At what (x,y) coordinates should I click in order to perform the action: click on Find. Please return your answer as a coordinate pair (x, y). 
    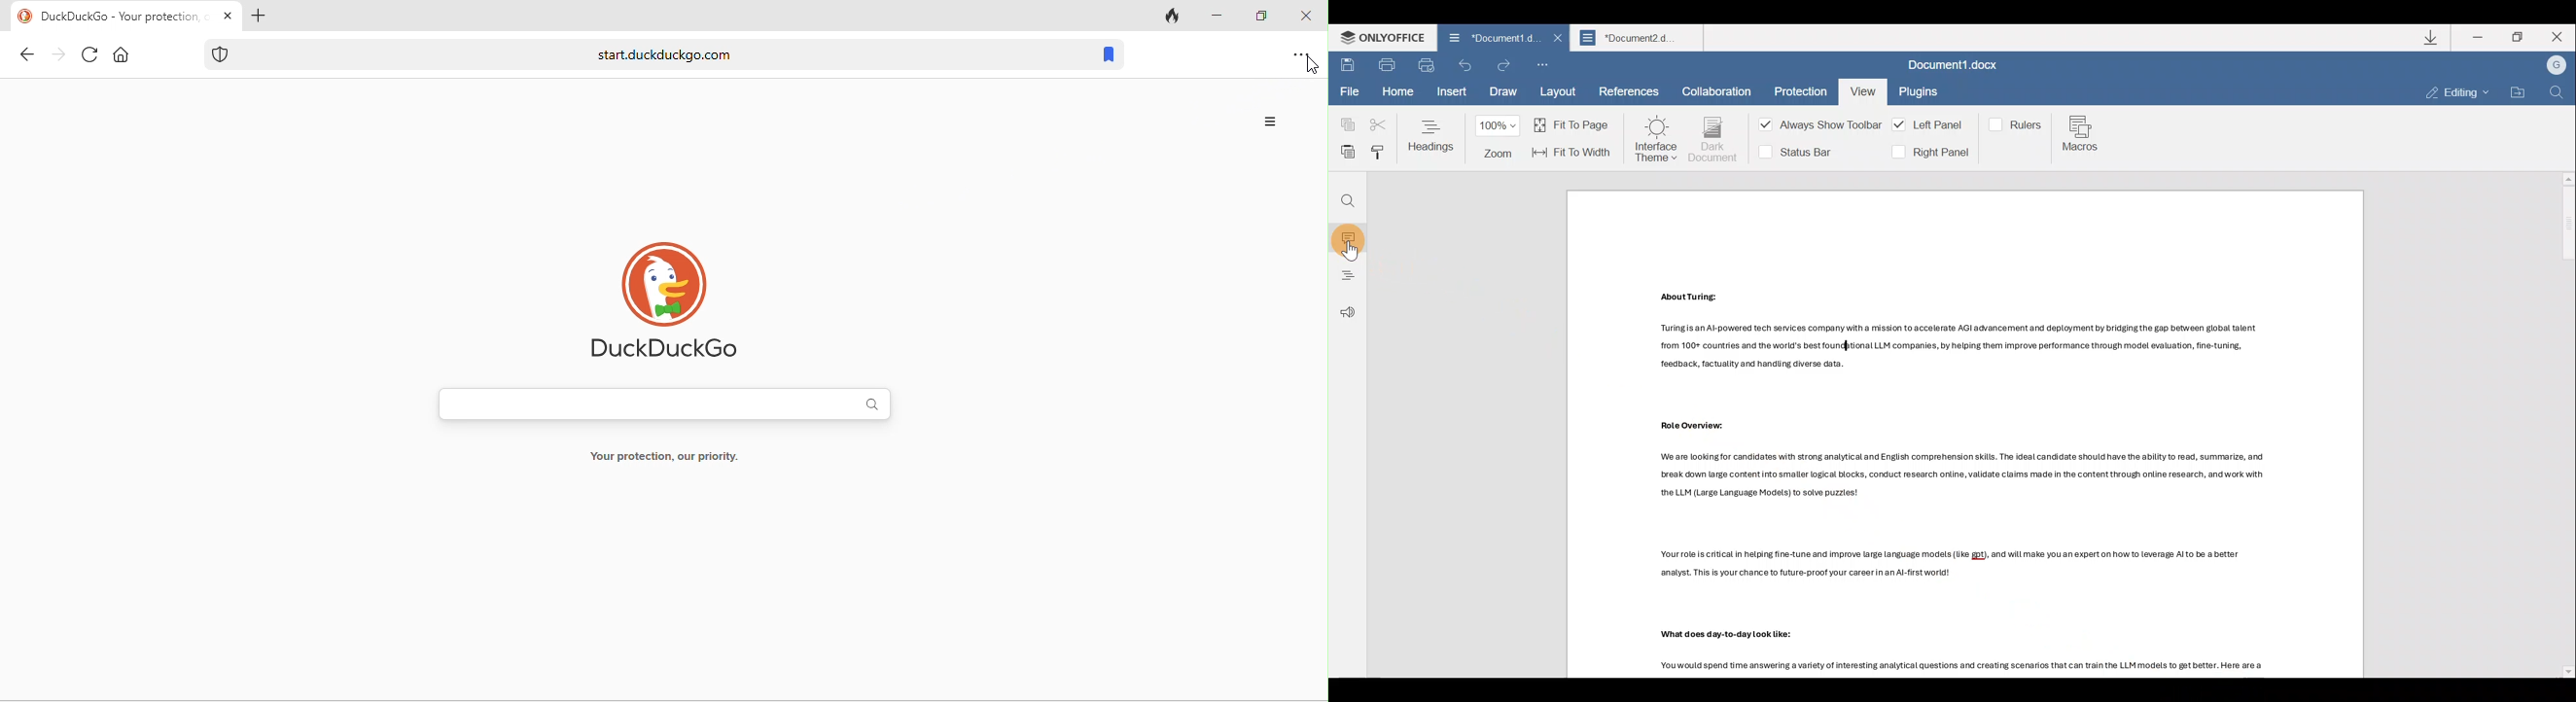
    Looking at the image, I should click on (1348, 202).